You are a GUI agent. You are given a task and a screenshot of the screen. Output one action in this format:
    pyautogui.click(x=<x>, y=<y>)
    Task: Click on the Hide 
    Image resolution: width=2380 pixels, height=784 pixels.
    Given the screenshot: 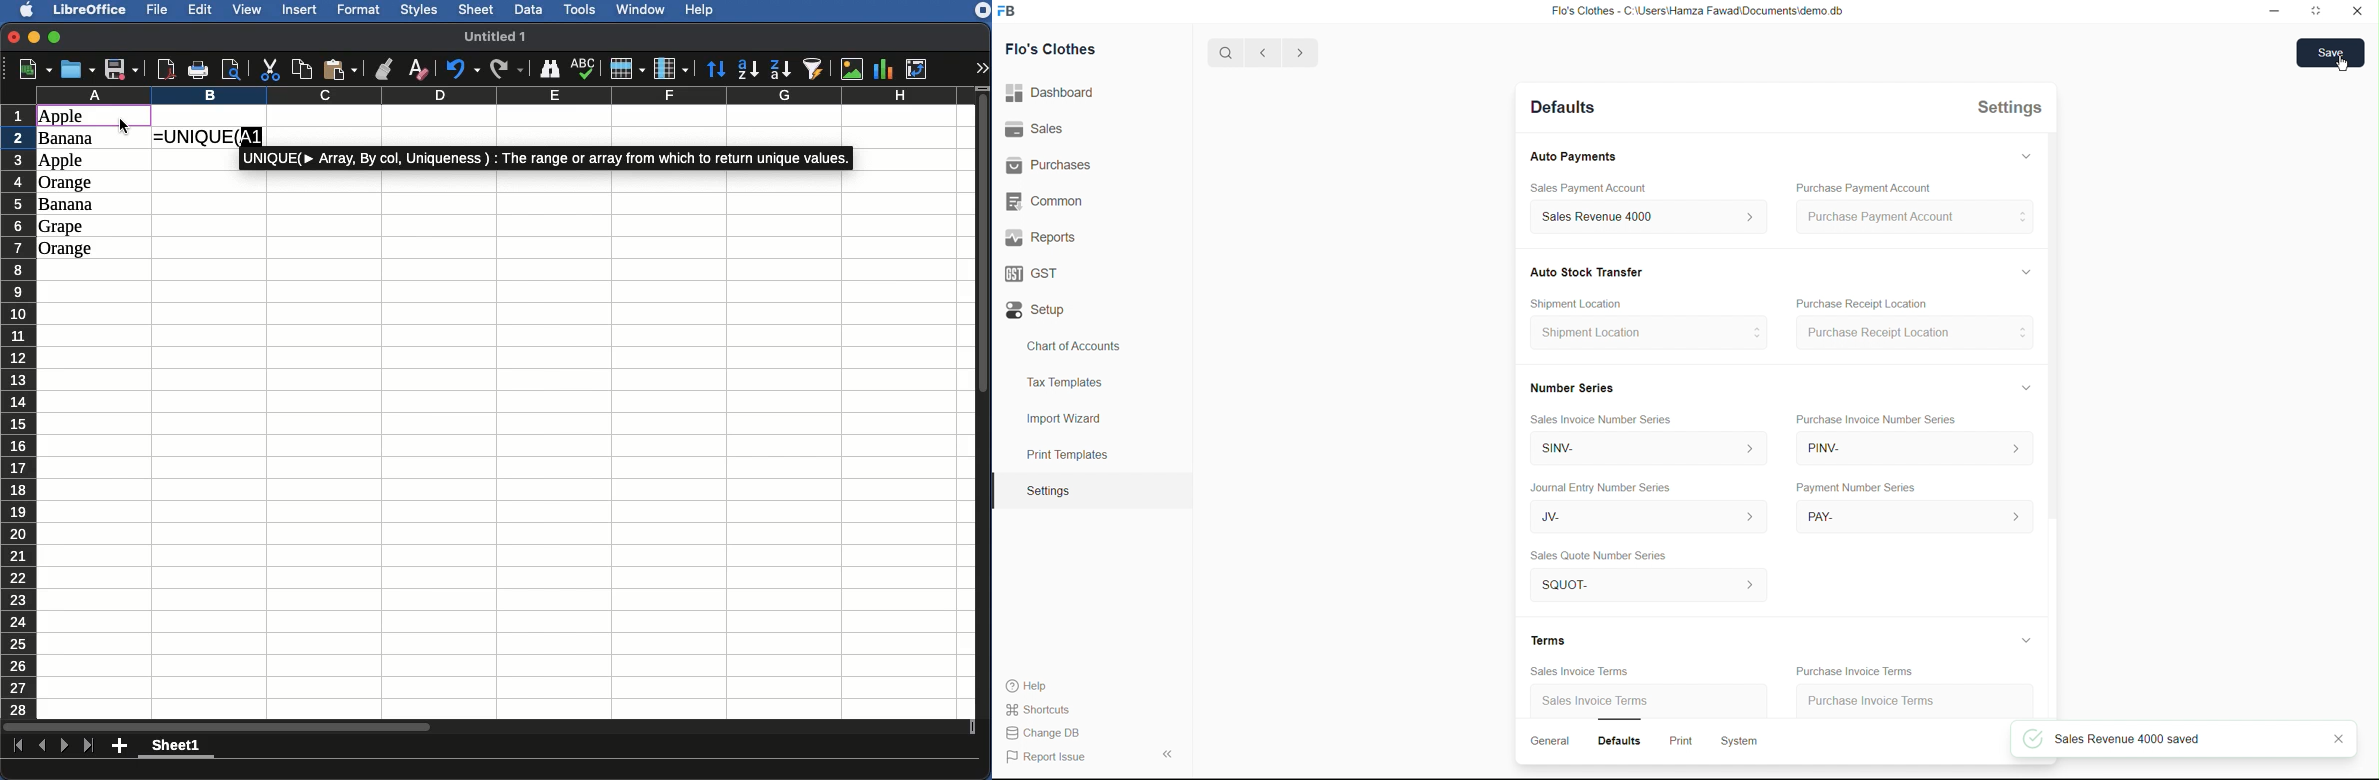 What is the action you would take?
    pyautogui.click(x=2030, y=386)
    